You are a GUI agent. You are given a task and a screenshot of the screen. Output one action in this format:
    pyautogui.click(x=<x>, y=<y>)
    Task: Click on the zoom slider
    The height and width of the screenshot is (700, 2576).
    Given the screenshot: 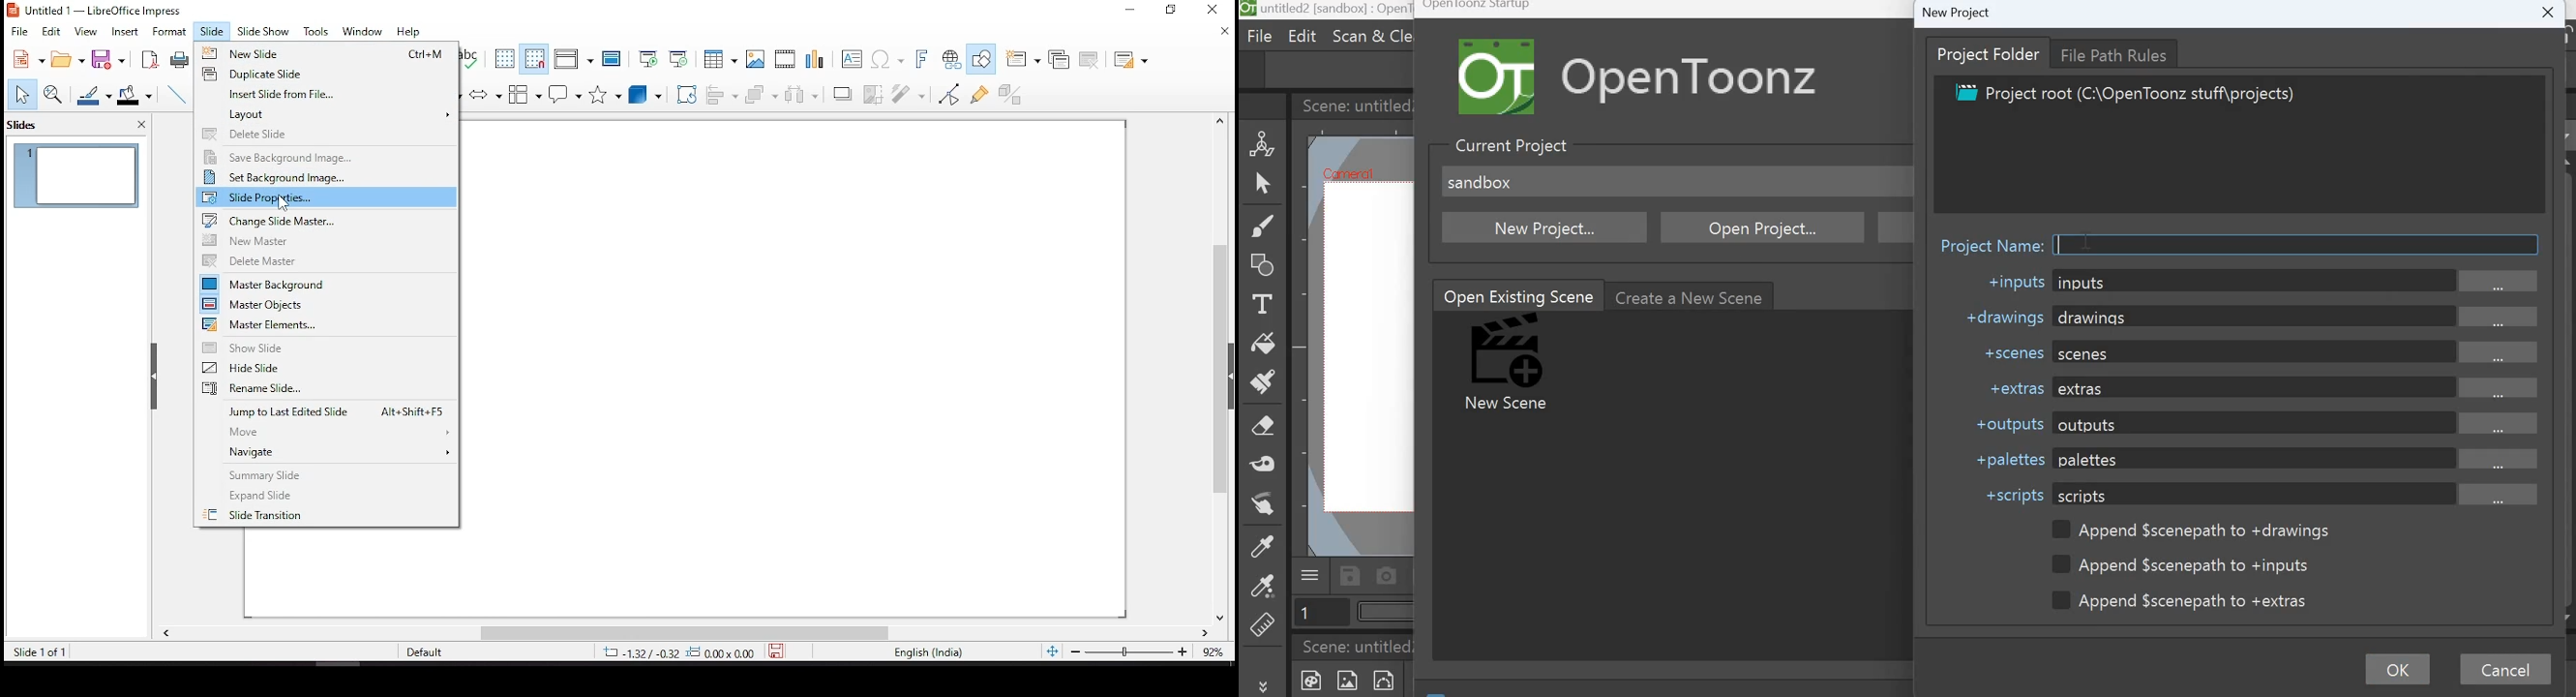 What is the action you would take?
    pyautogui.click(x=1127, y=652)
    